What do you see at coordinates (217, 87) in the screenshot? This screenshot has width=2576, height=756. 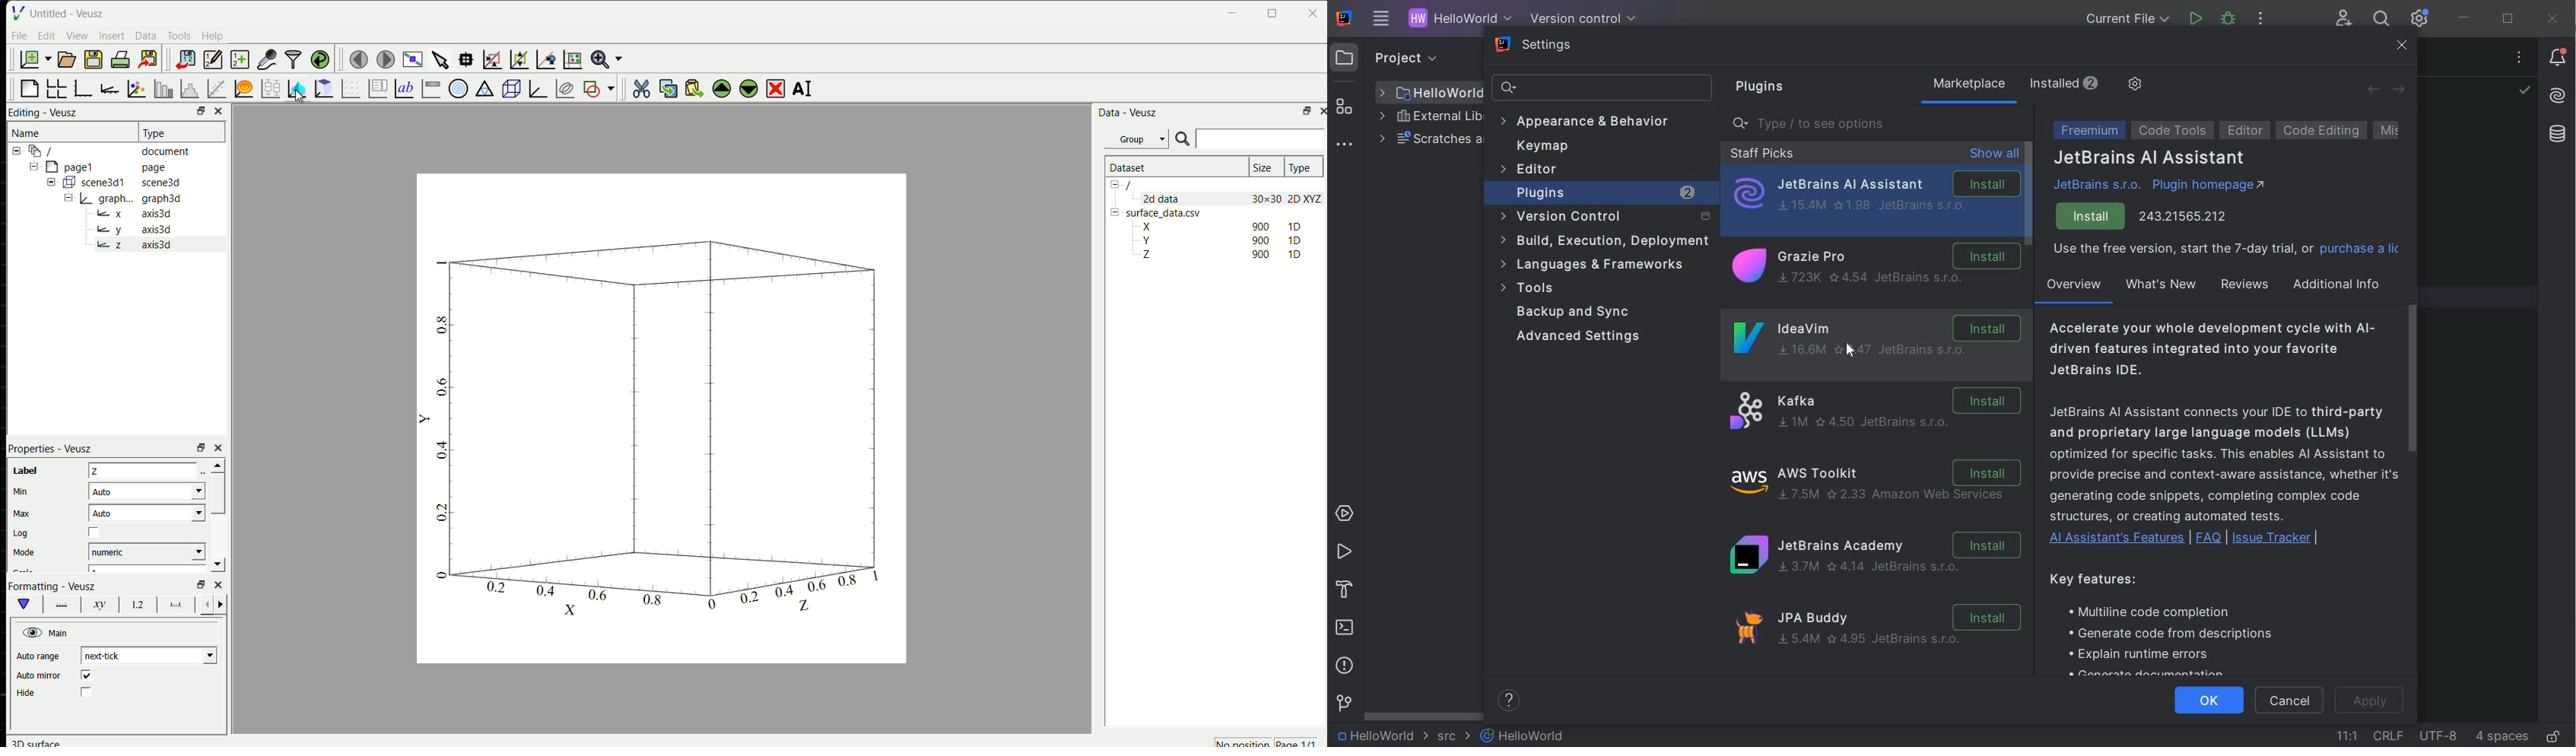 I see `fit a function` at bounding box center [217, 87].